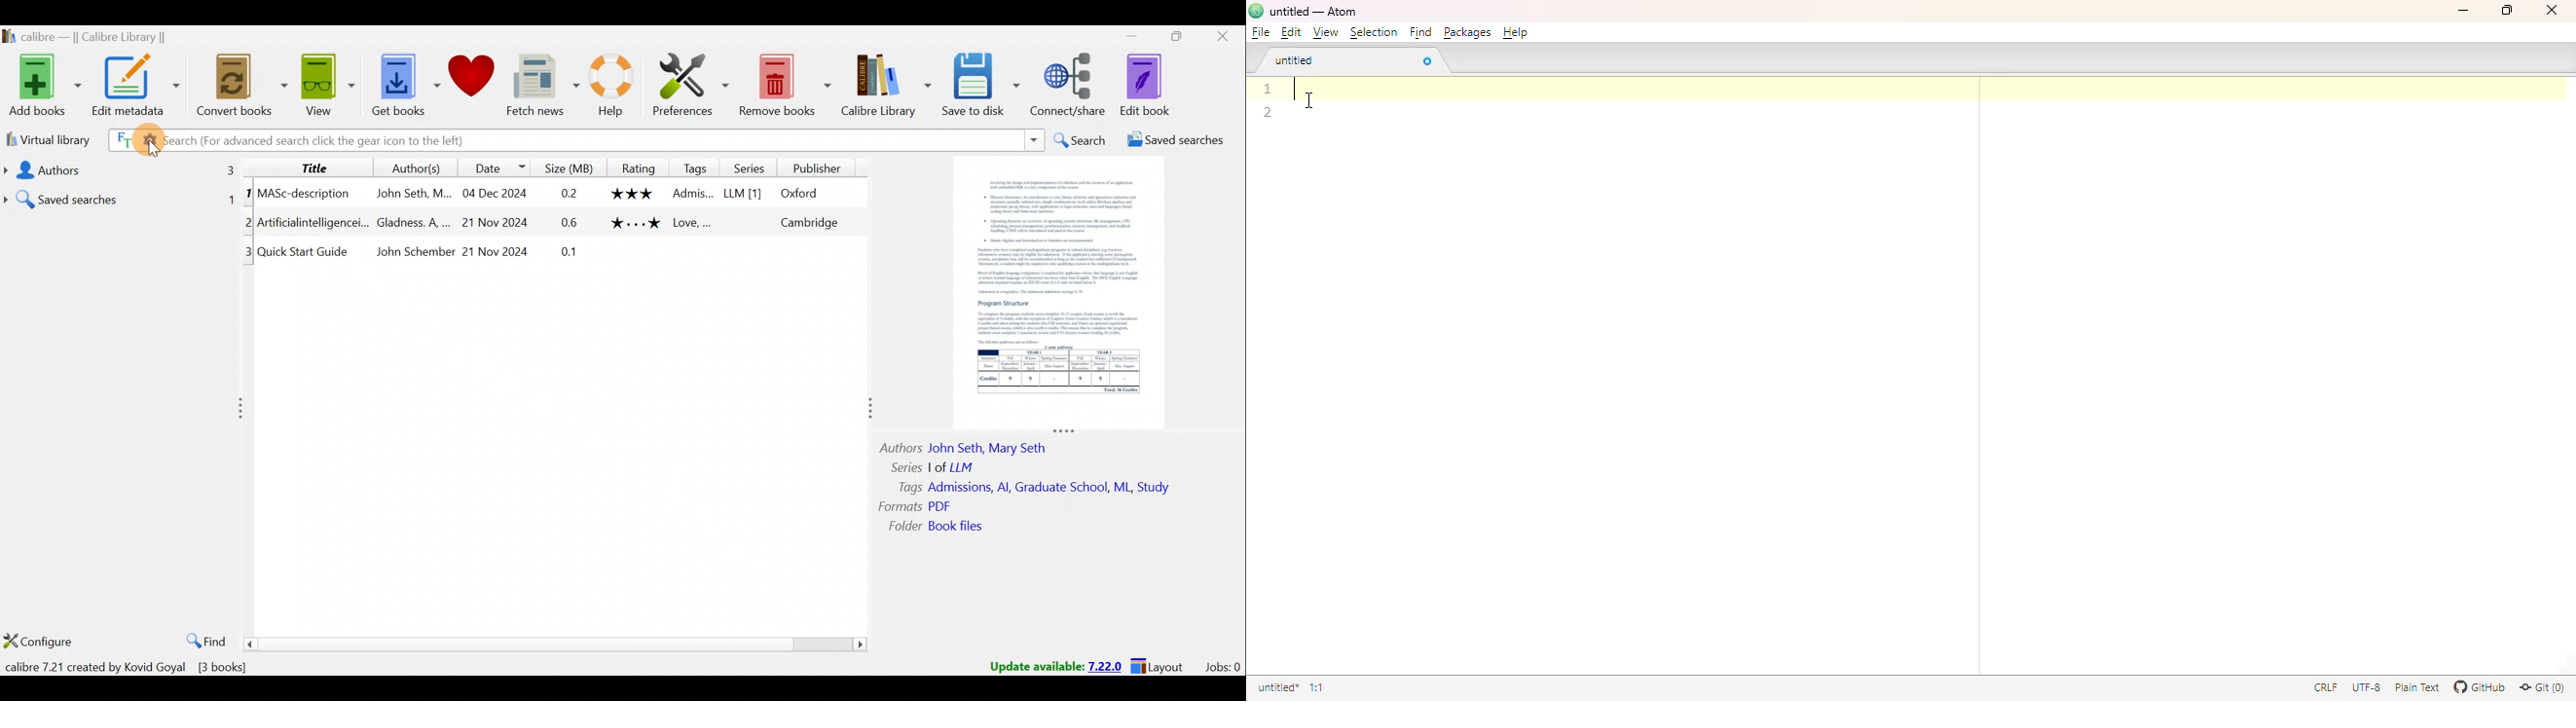  Describe the element at coordinates (139, 88) in the screenshot. I see `Edit metadata` at that location.